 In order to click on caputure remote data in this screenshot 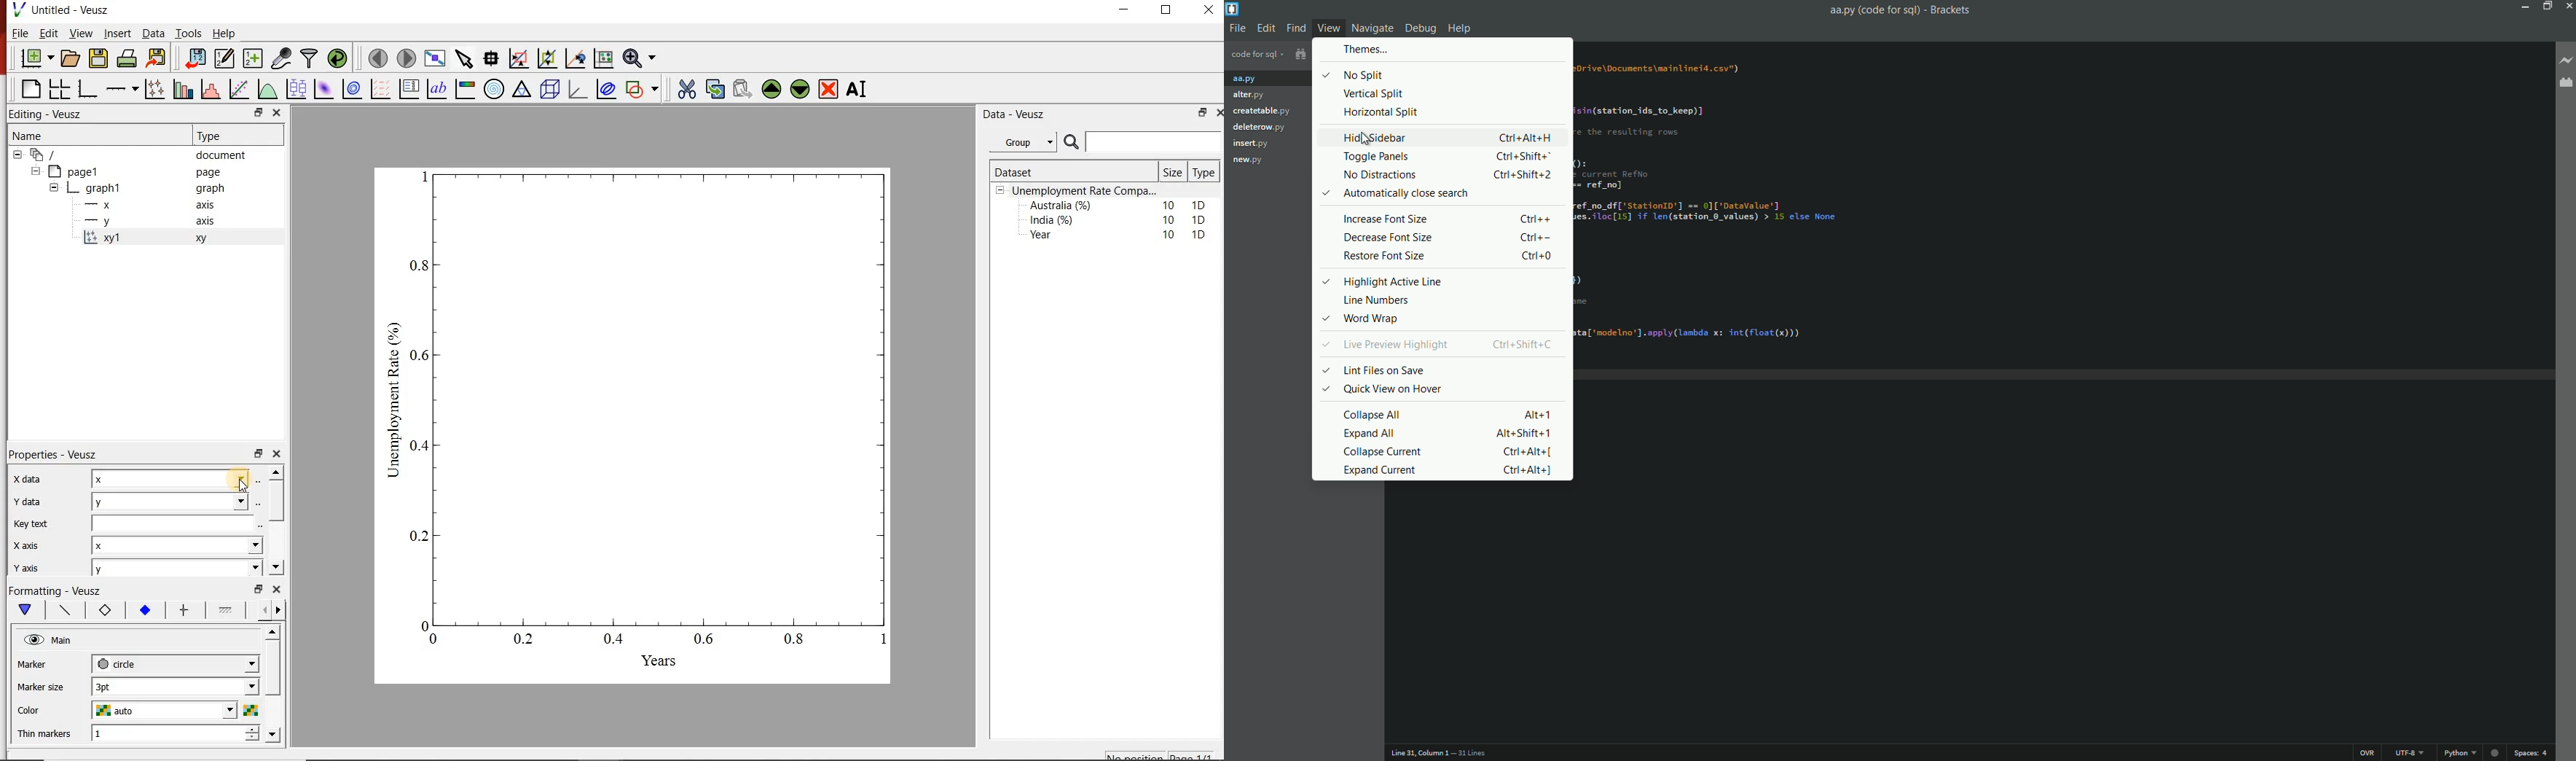, I will do `click(283, 58)`.